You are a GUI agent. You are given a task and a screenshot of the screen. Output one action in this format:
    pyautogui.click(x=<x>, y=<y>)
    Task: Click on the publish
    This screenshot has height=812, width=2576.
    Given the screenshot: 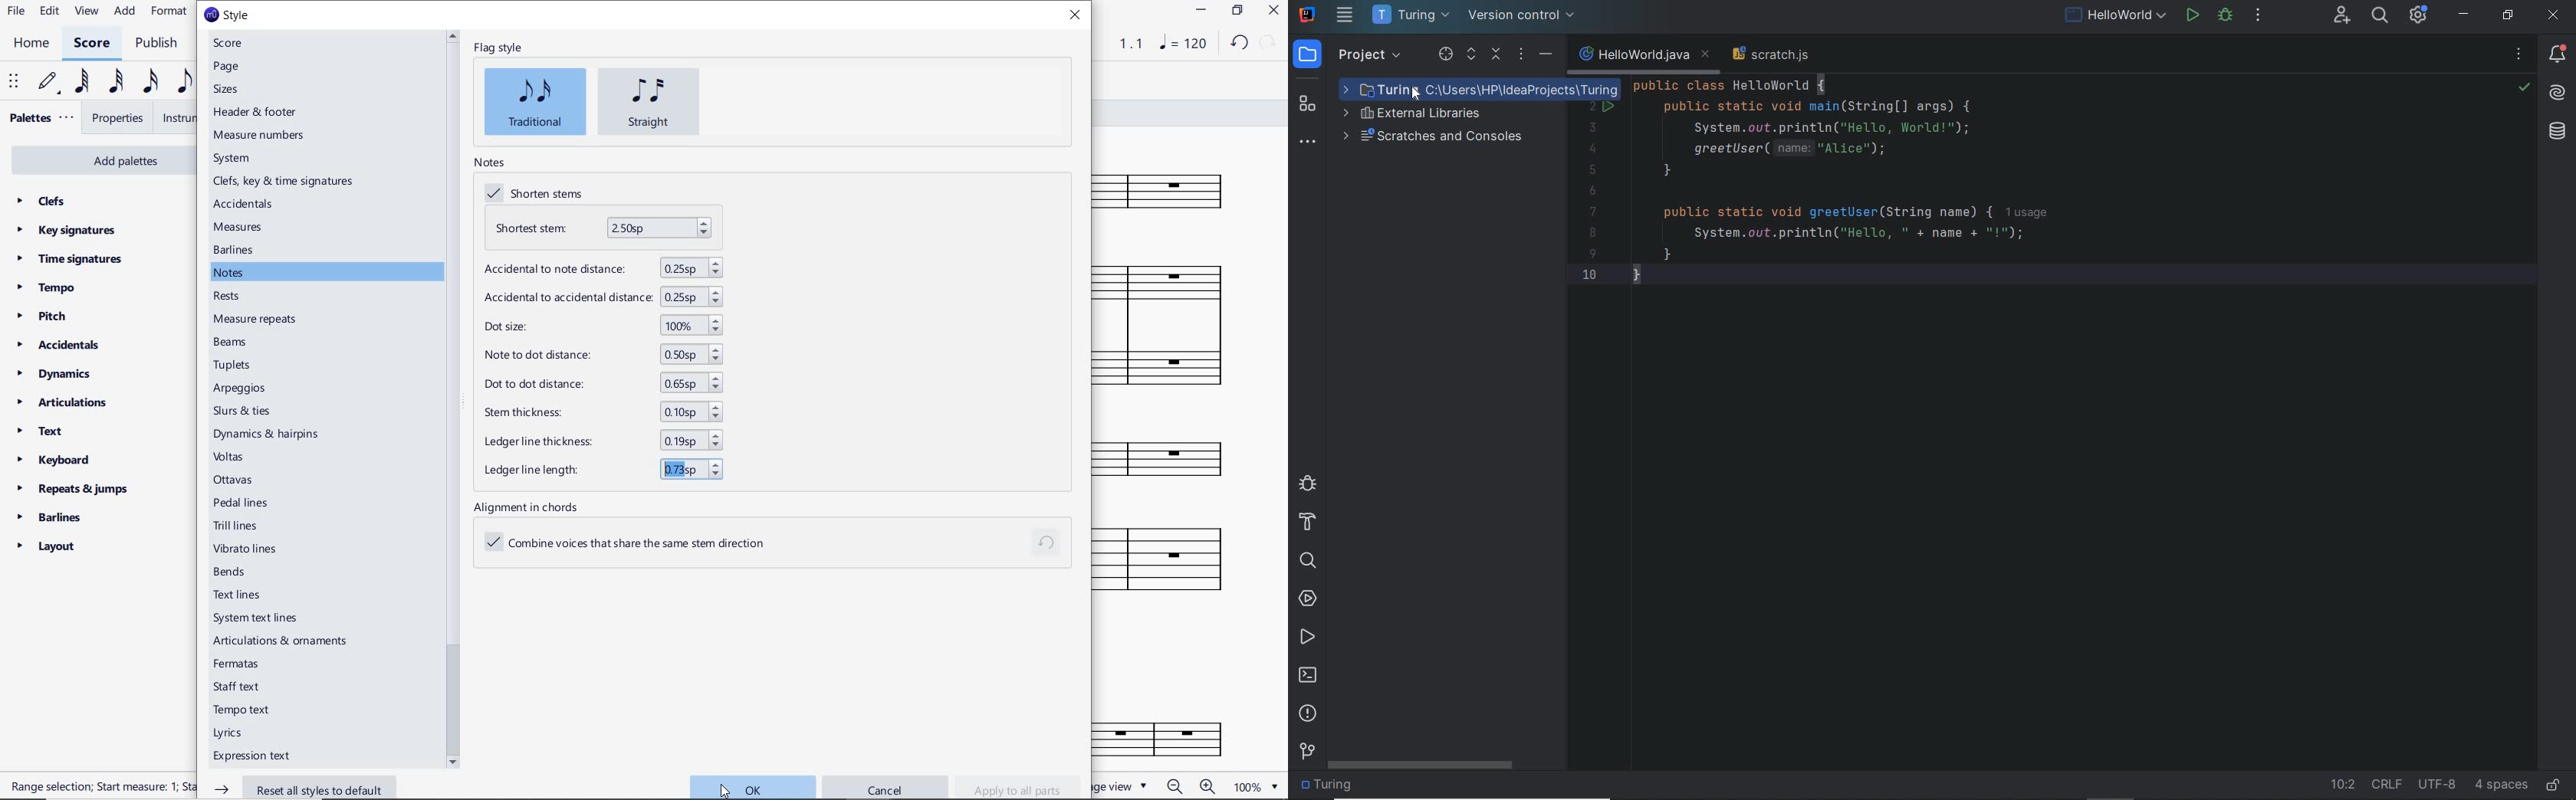 What is the action you would take?
    pyautogui.click(x=159, y=44)
    